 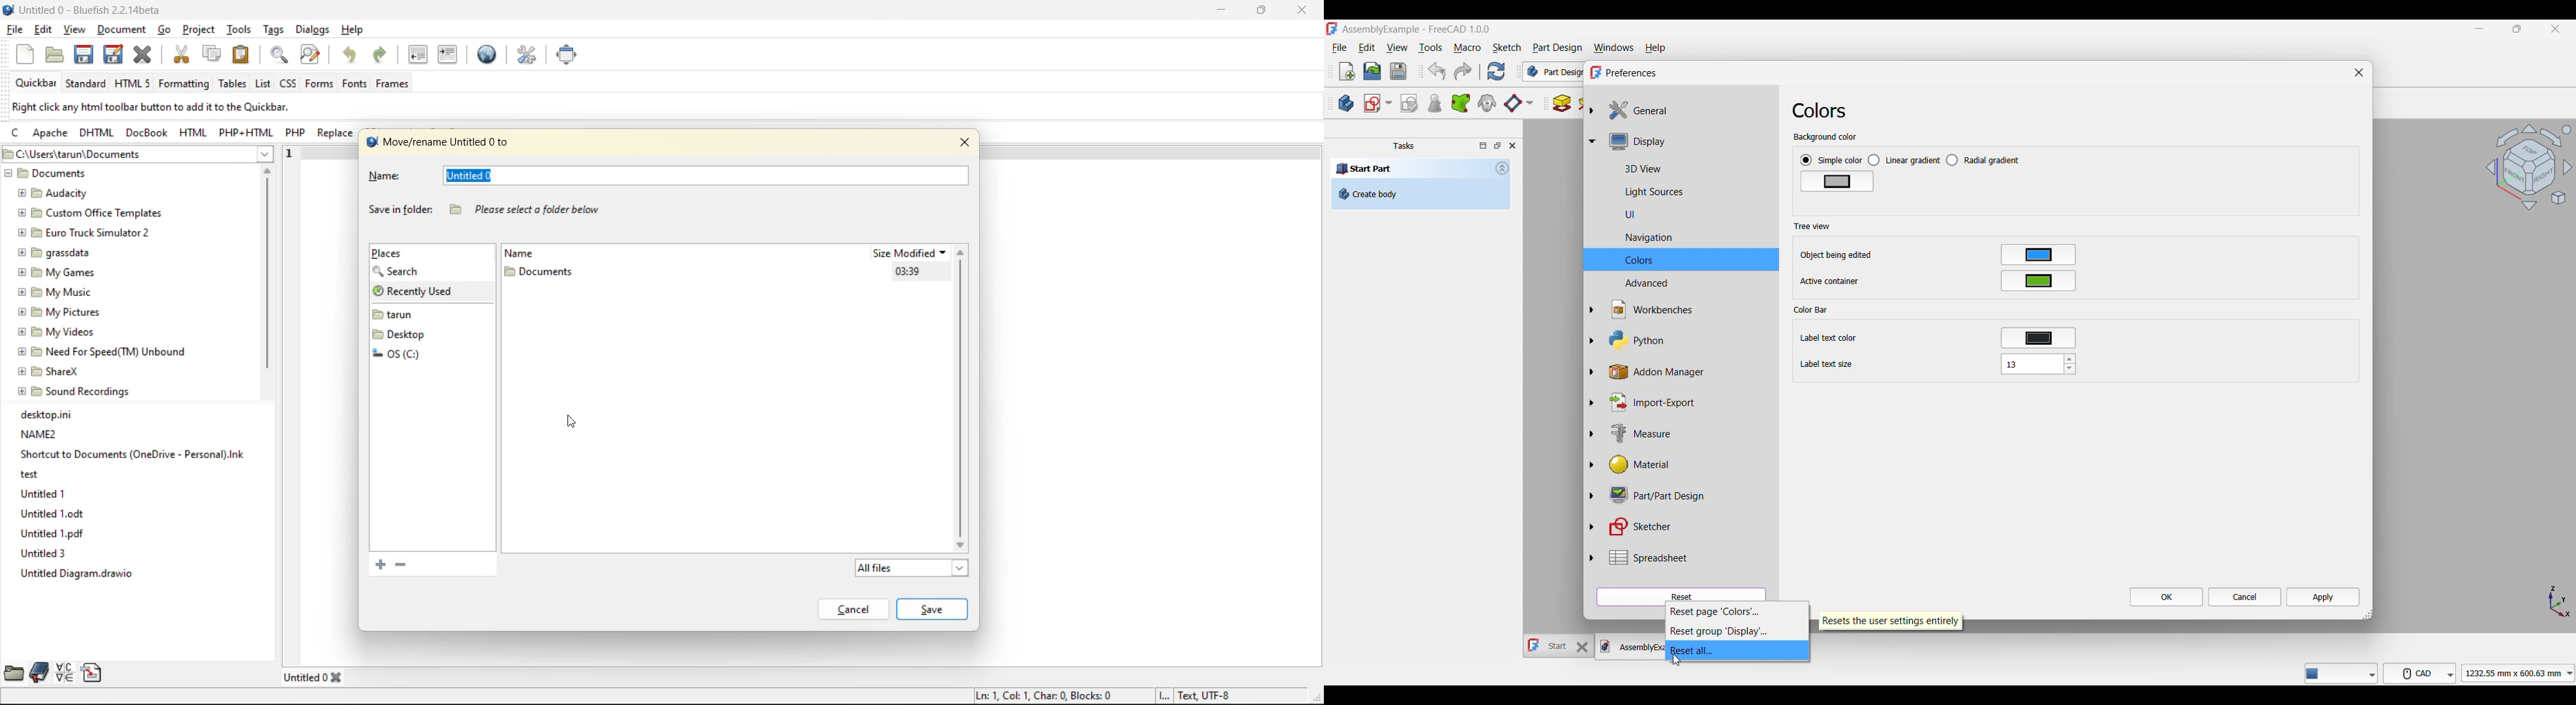 What do you see at coordinates (1737, 631) in the screenshot?
I see `Reset group 'Display'` at bounding box center [1737, 631].